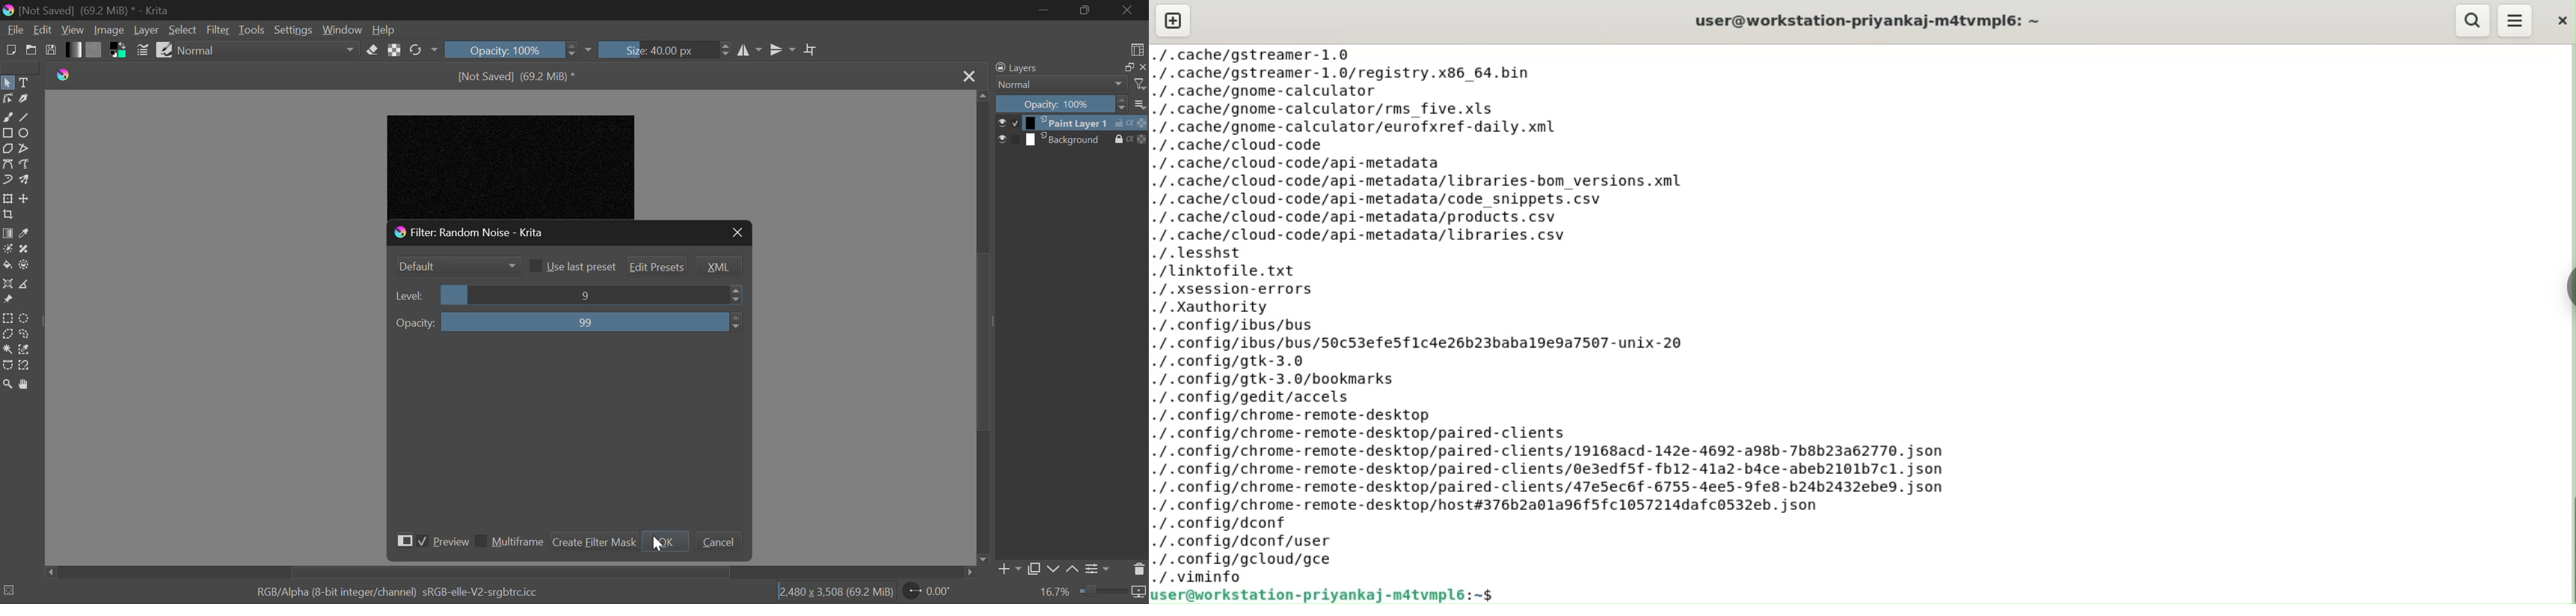 Image resolution: width=2576 pixels, height=616 pixels. What do you see at coordinates (410, 296) in the screenshot?
I see `level` at bounding box center [410, 296].